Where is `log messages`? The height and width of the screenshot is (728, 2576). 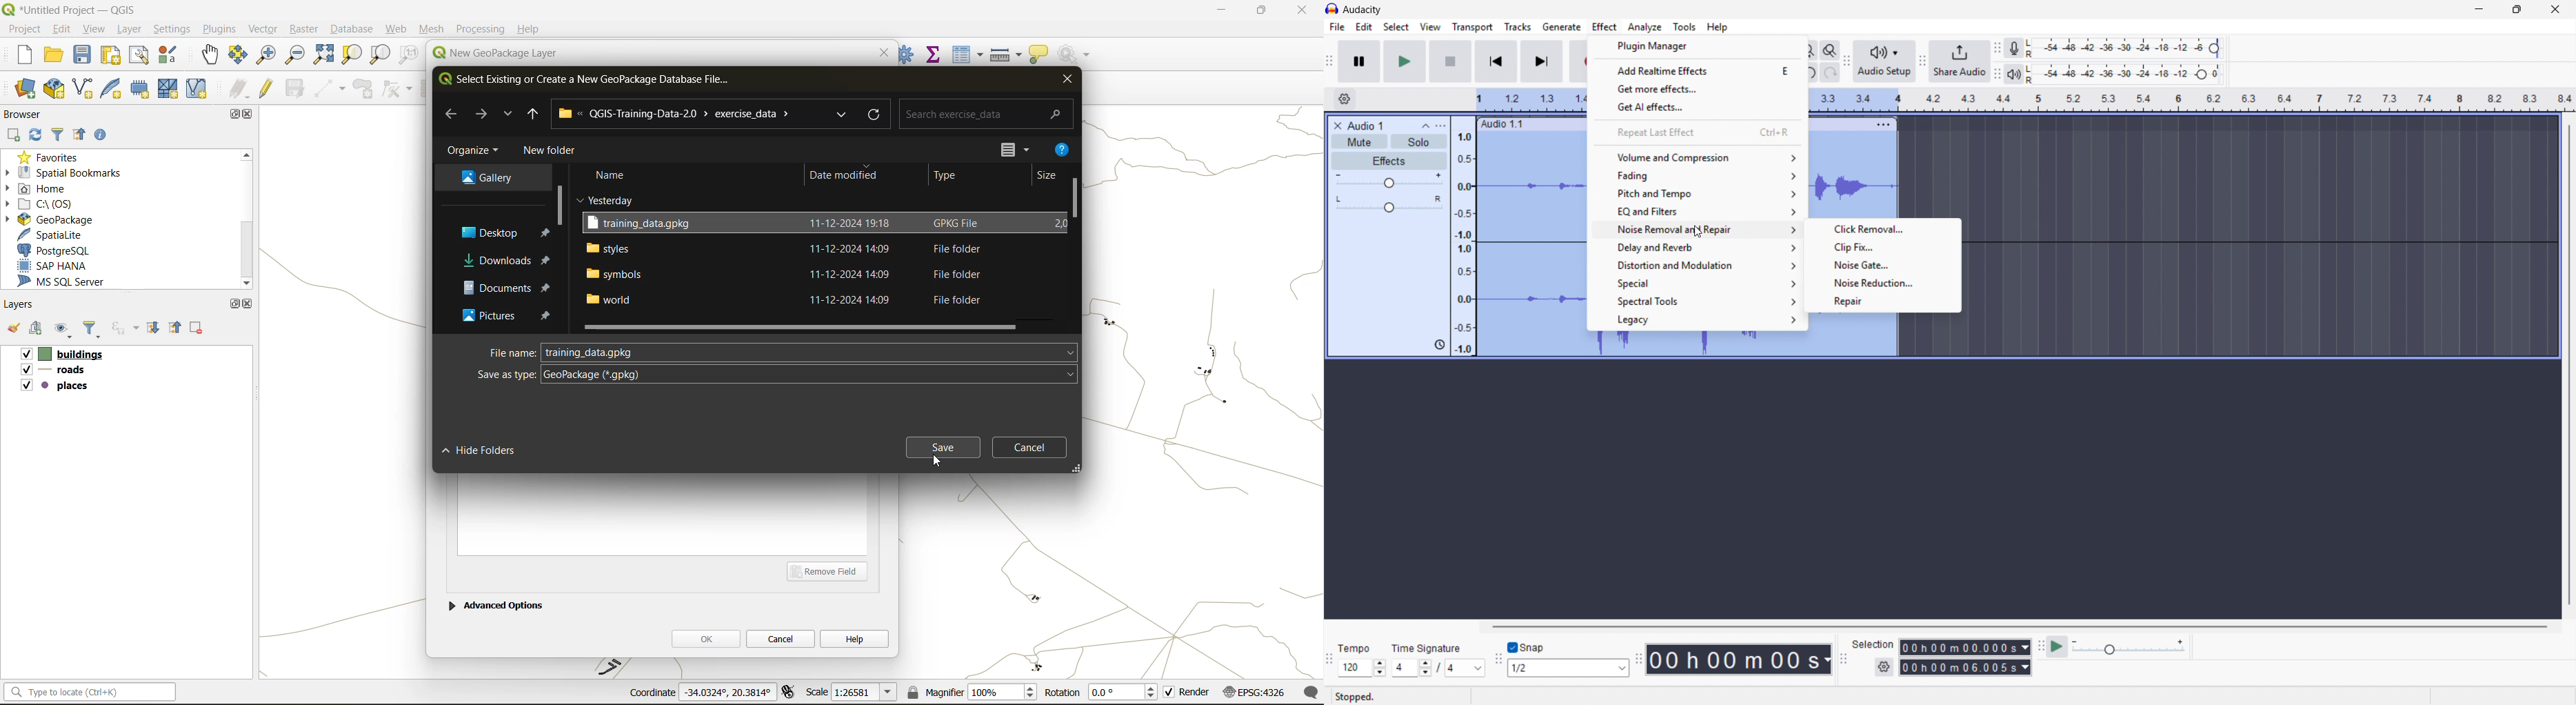 log messages is located at coordinates (1312, 692).